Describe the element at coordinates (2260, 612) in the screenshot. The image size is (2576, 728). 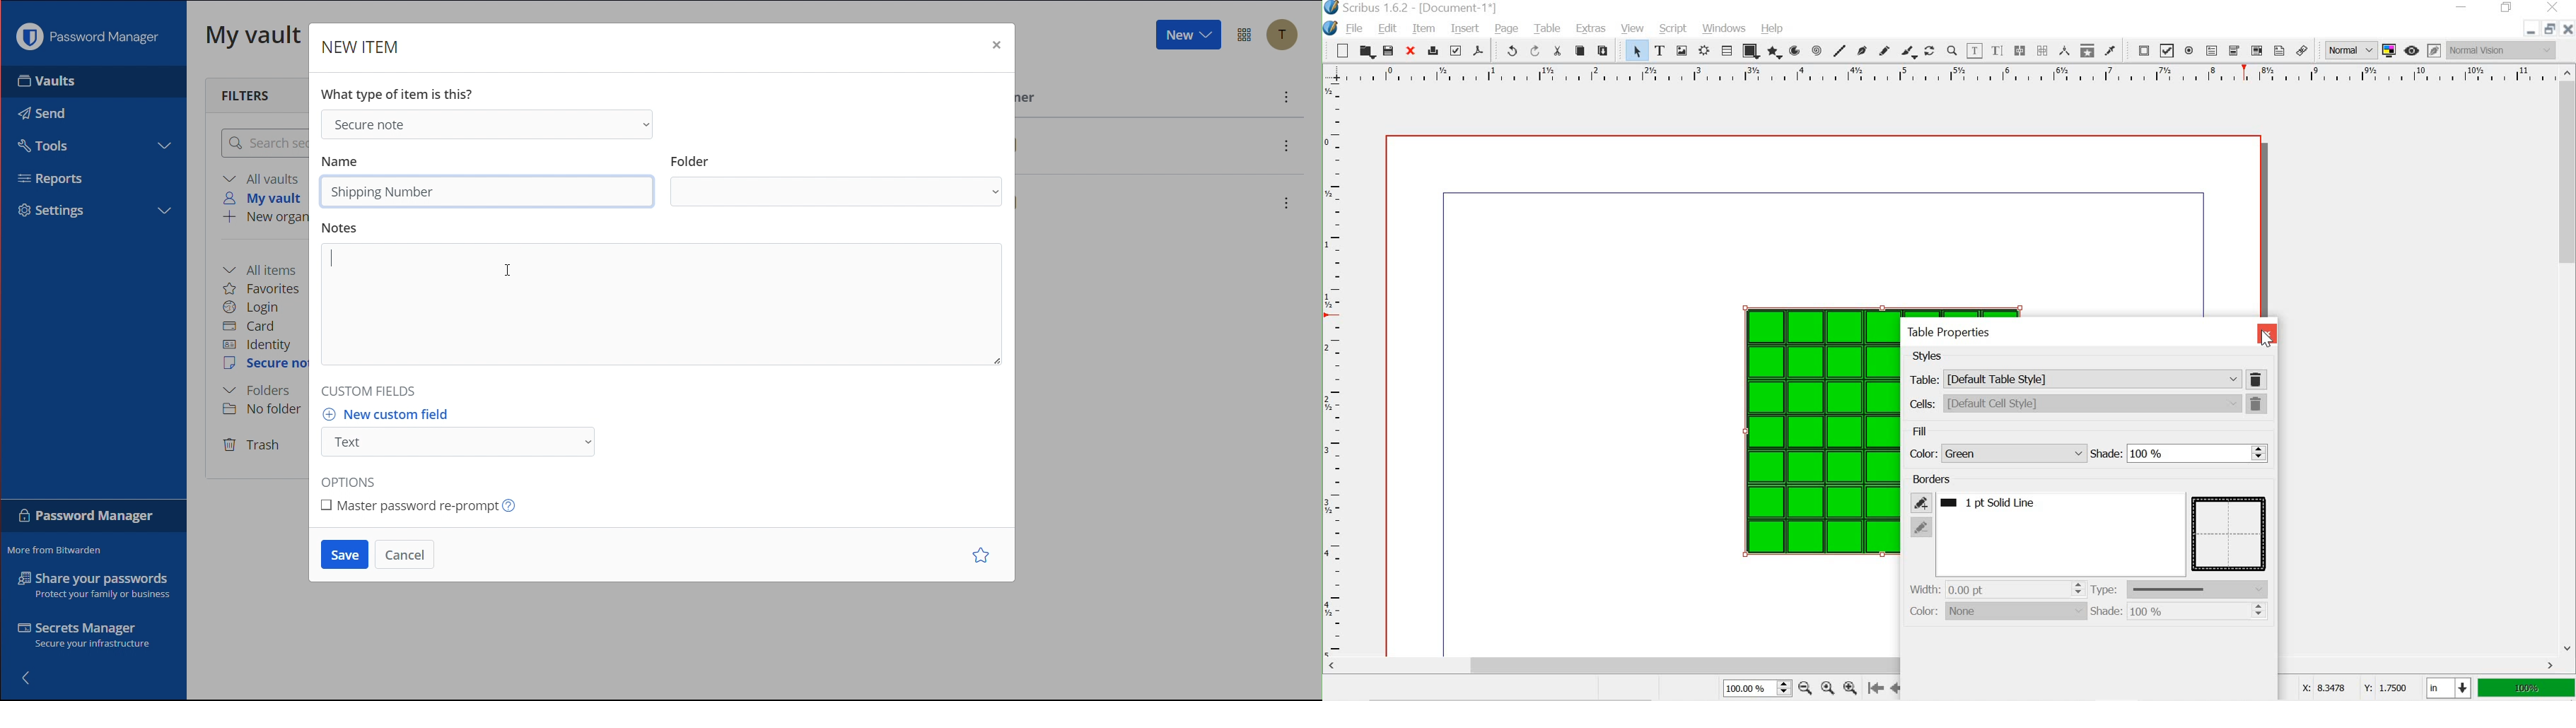
I see `shade change` at that location.